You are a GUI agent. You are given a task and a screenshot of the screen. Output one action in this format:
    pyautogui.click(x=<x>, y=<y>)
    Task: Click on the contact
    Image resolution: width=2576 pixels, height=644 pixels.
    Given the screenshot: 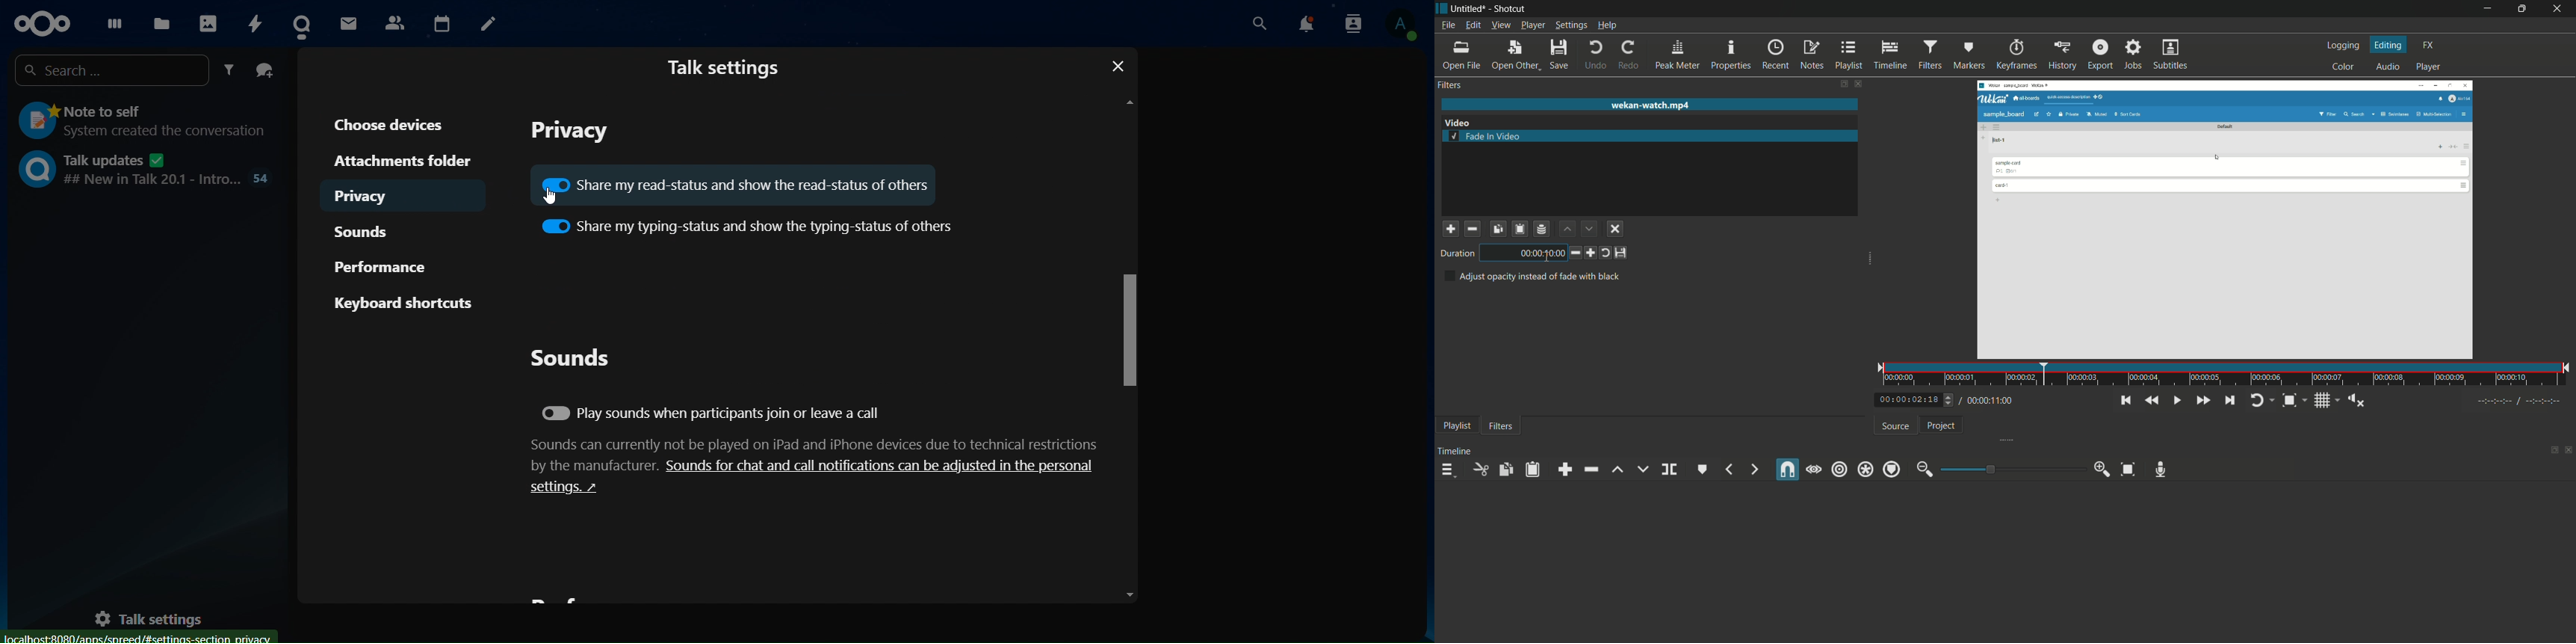 What is the action you would take?
    pyautogui.click(x=394, y=21)
    